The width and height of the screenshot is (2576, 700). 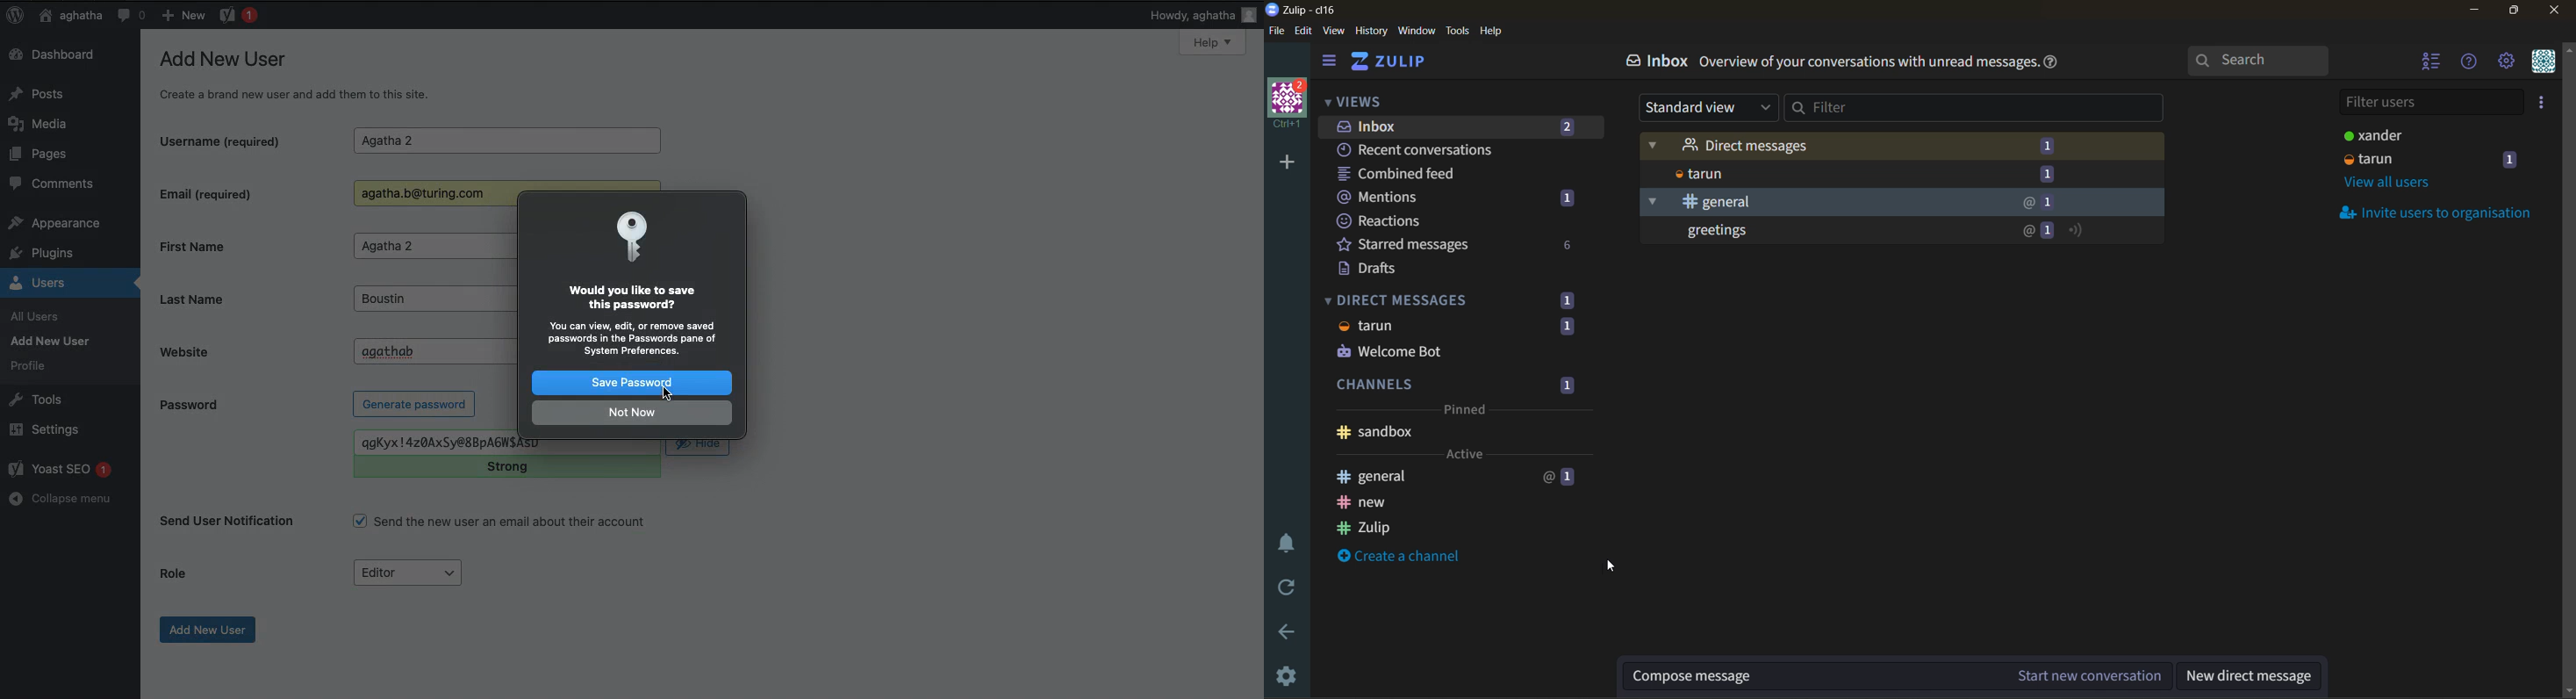 I want to click on Boustin, so click(x=413, y=299).